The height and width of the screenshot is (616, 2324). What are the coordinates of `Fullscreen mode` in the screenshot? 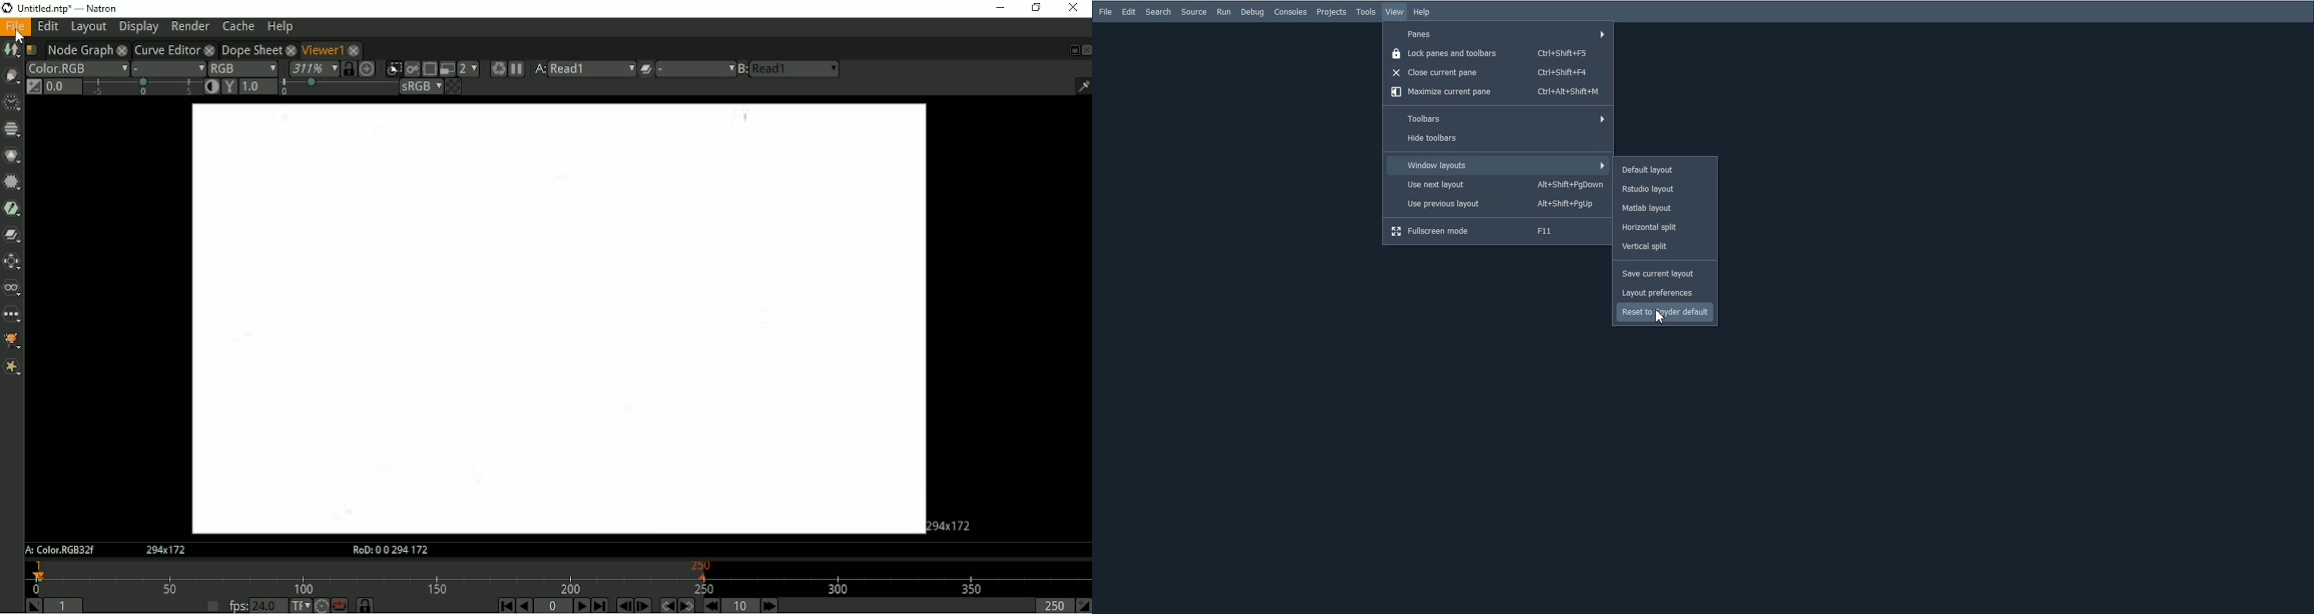 It's located at (1497, 231).